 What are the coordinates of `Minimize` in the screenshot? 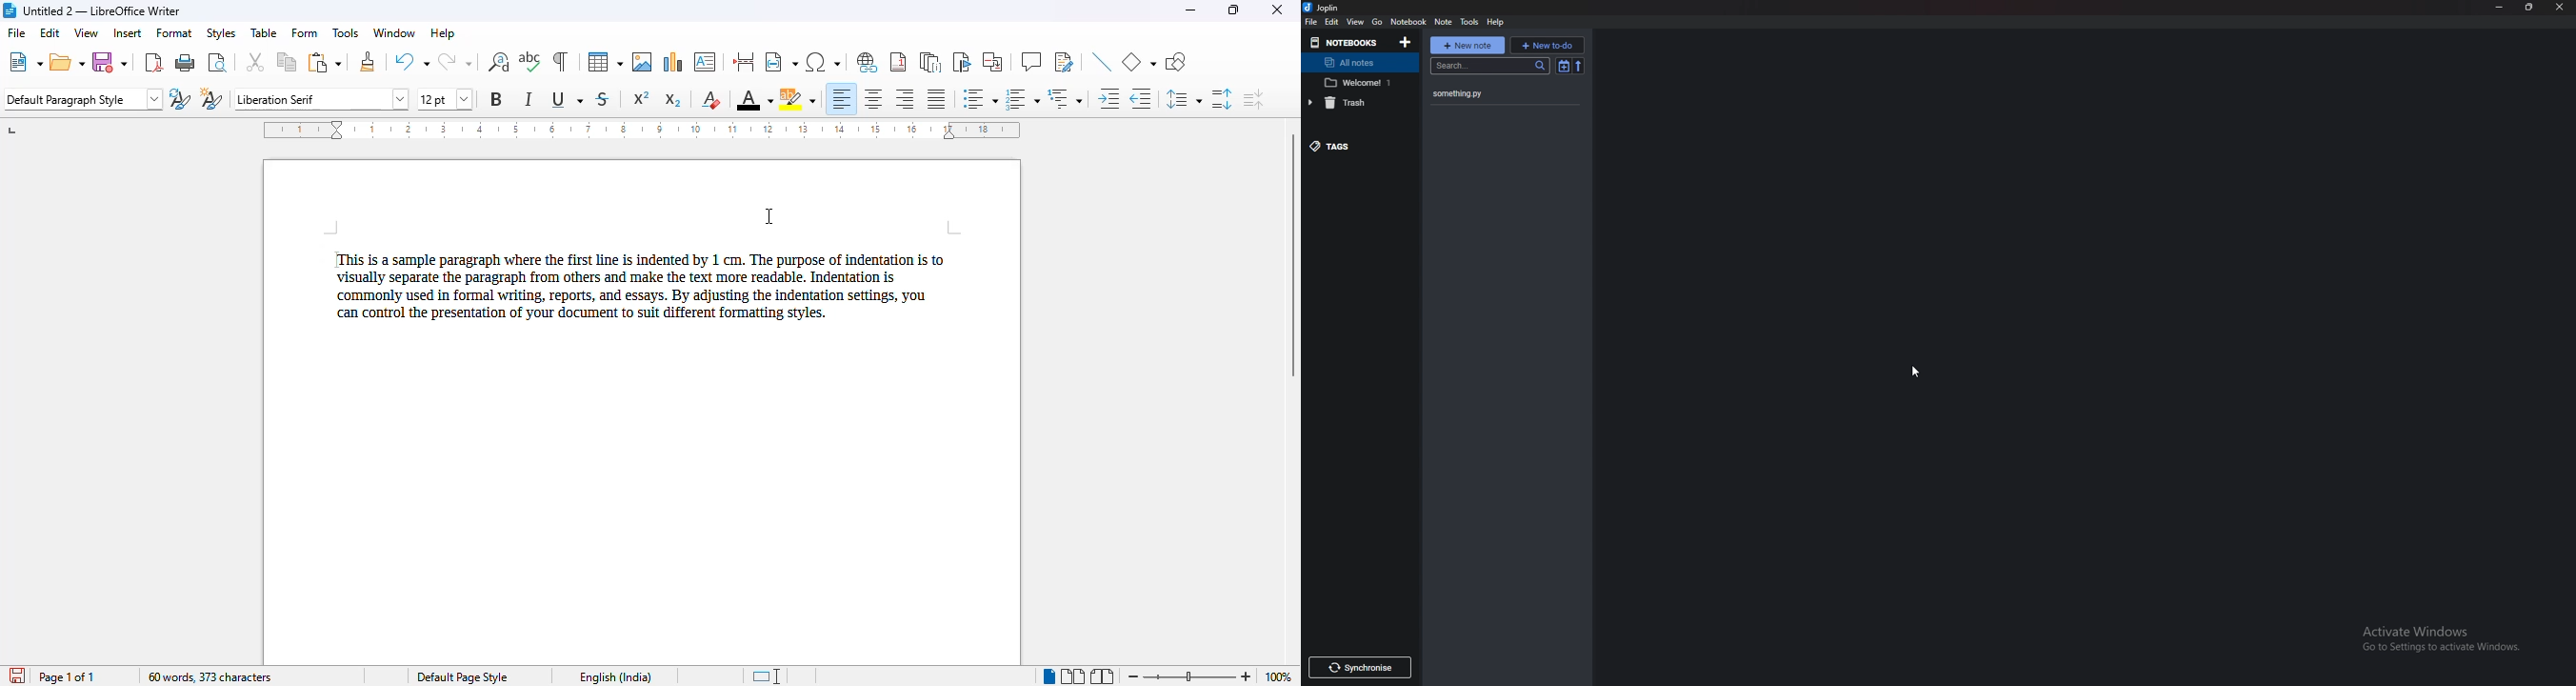 It's located at (2501, 8).